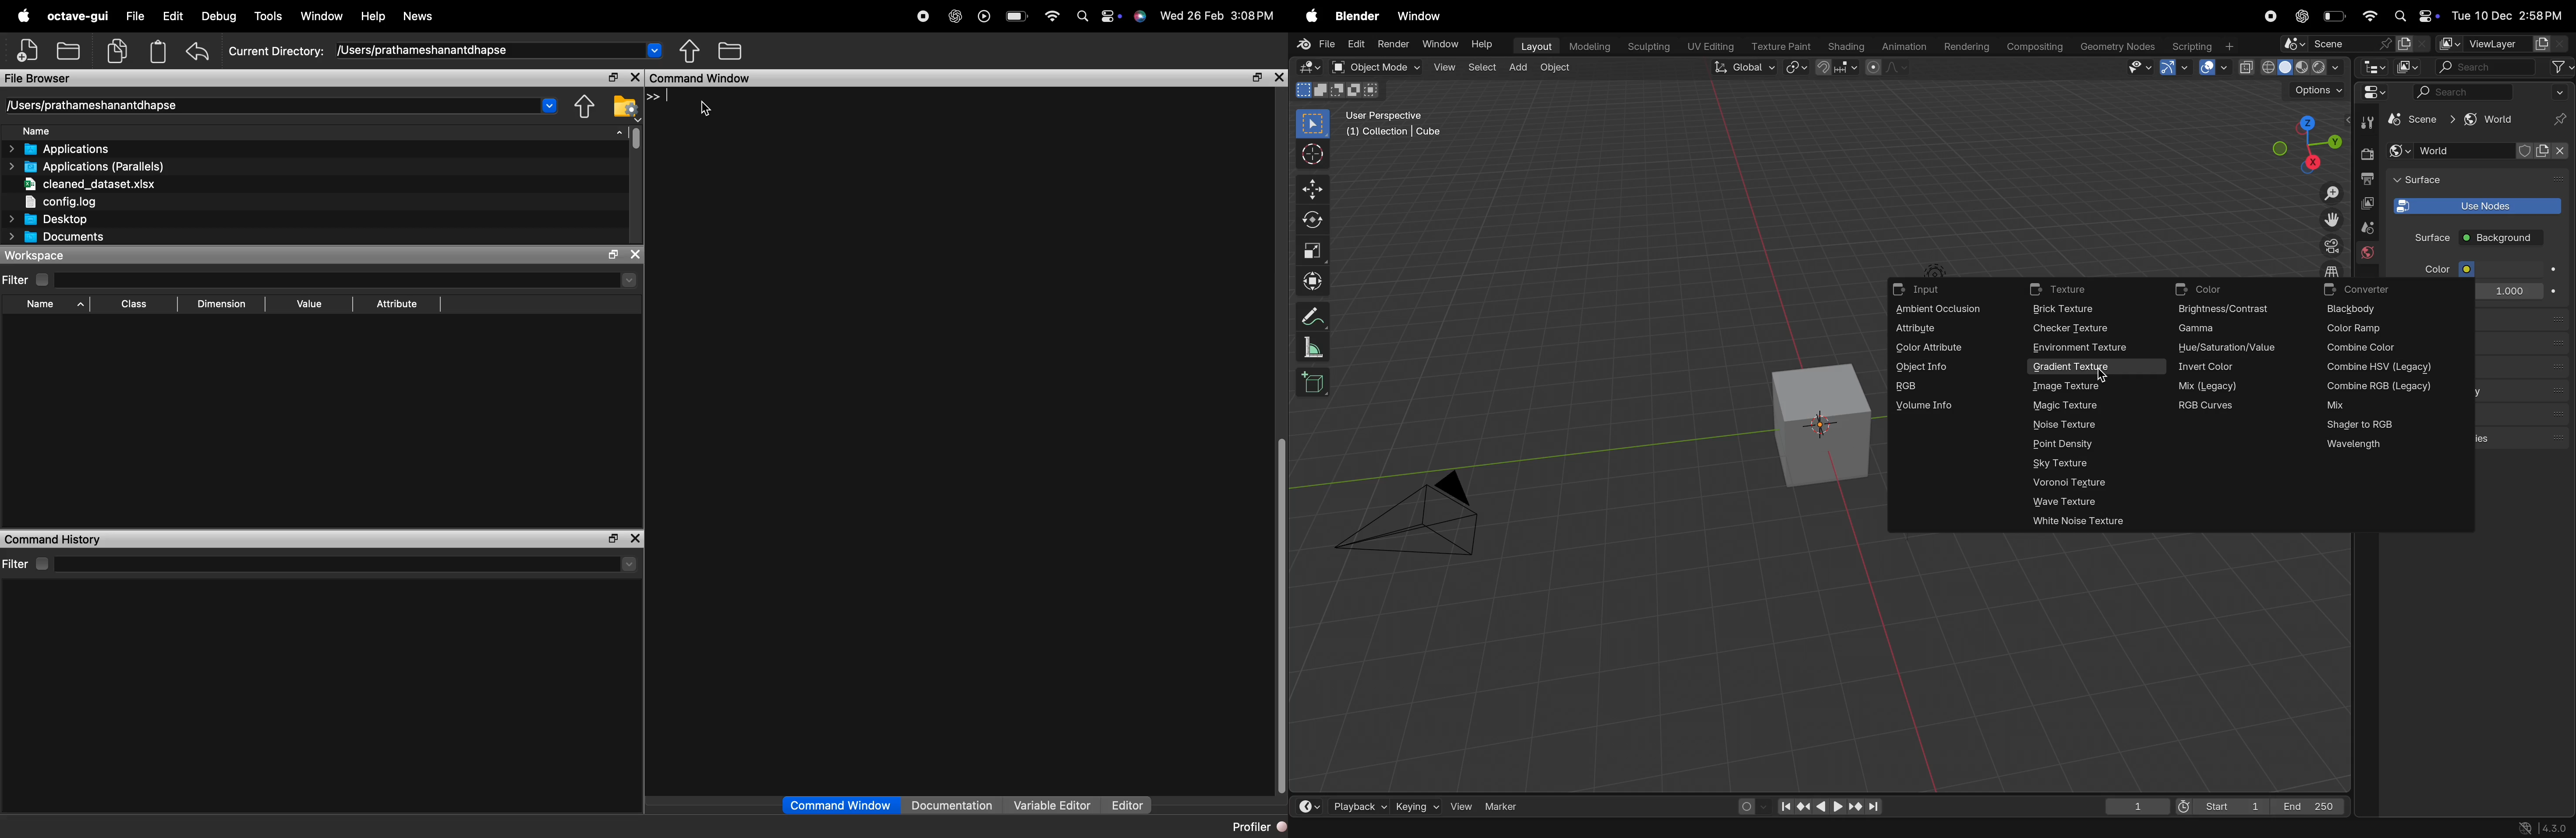 The image size is (2576, 840). What do you see at coordinates (2301, 16) in the screenshot?
I see `Chatgpt` at bounding box center [2301, 16].